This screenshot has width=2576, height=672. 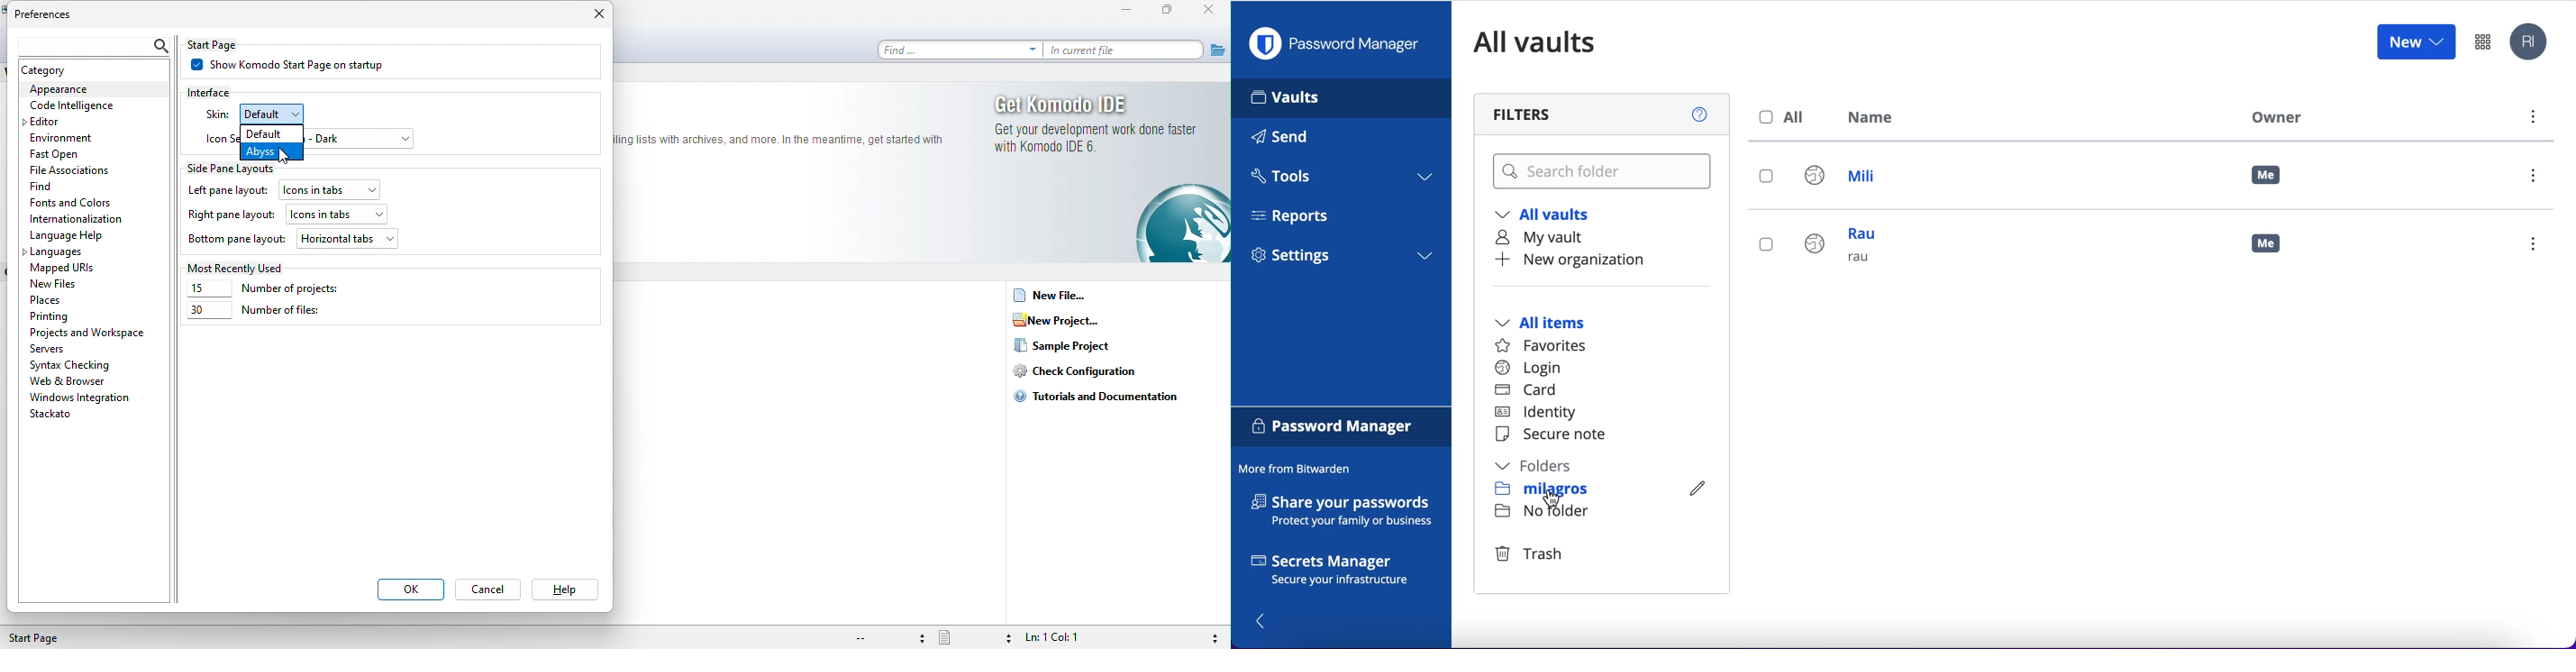 I want to click on cursor movement, so click(x=284, y=156).